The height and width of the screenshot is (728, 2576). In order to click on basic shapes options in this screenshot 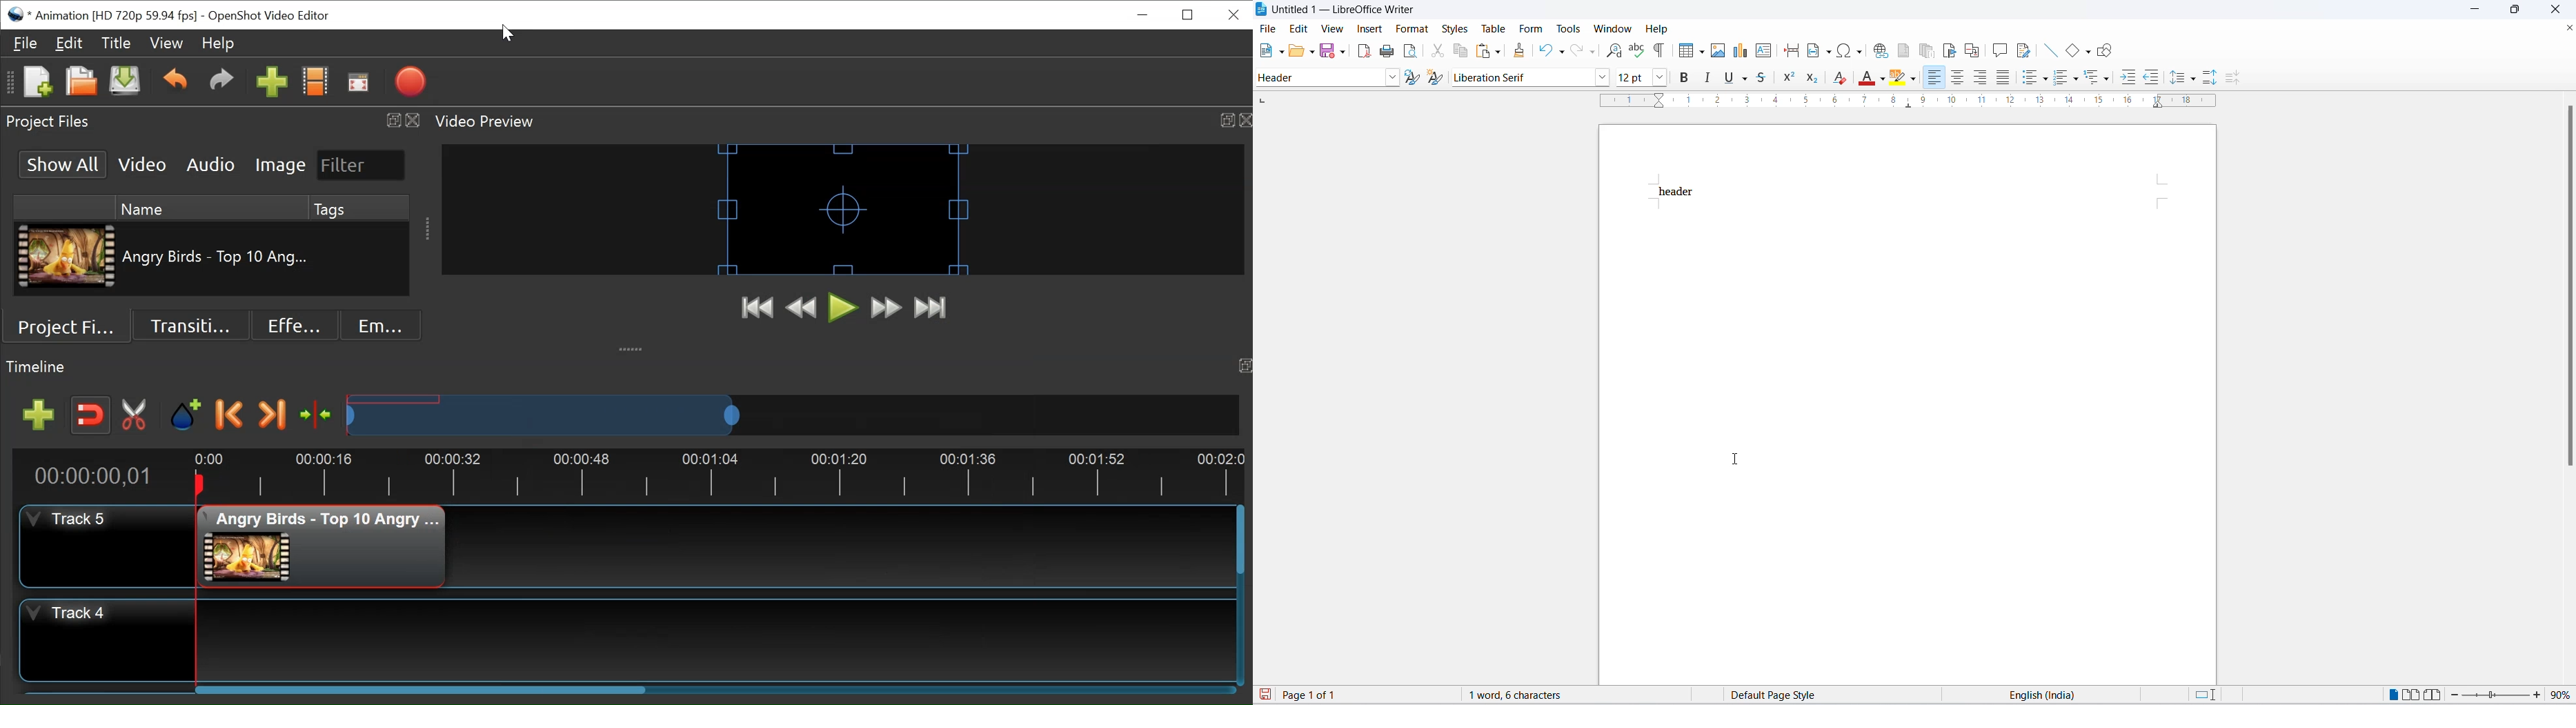, I will do `click(2087, 52)`.